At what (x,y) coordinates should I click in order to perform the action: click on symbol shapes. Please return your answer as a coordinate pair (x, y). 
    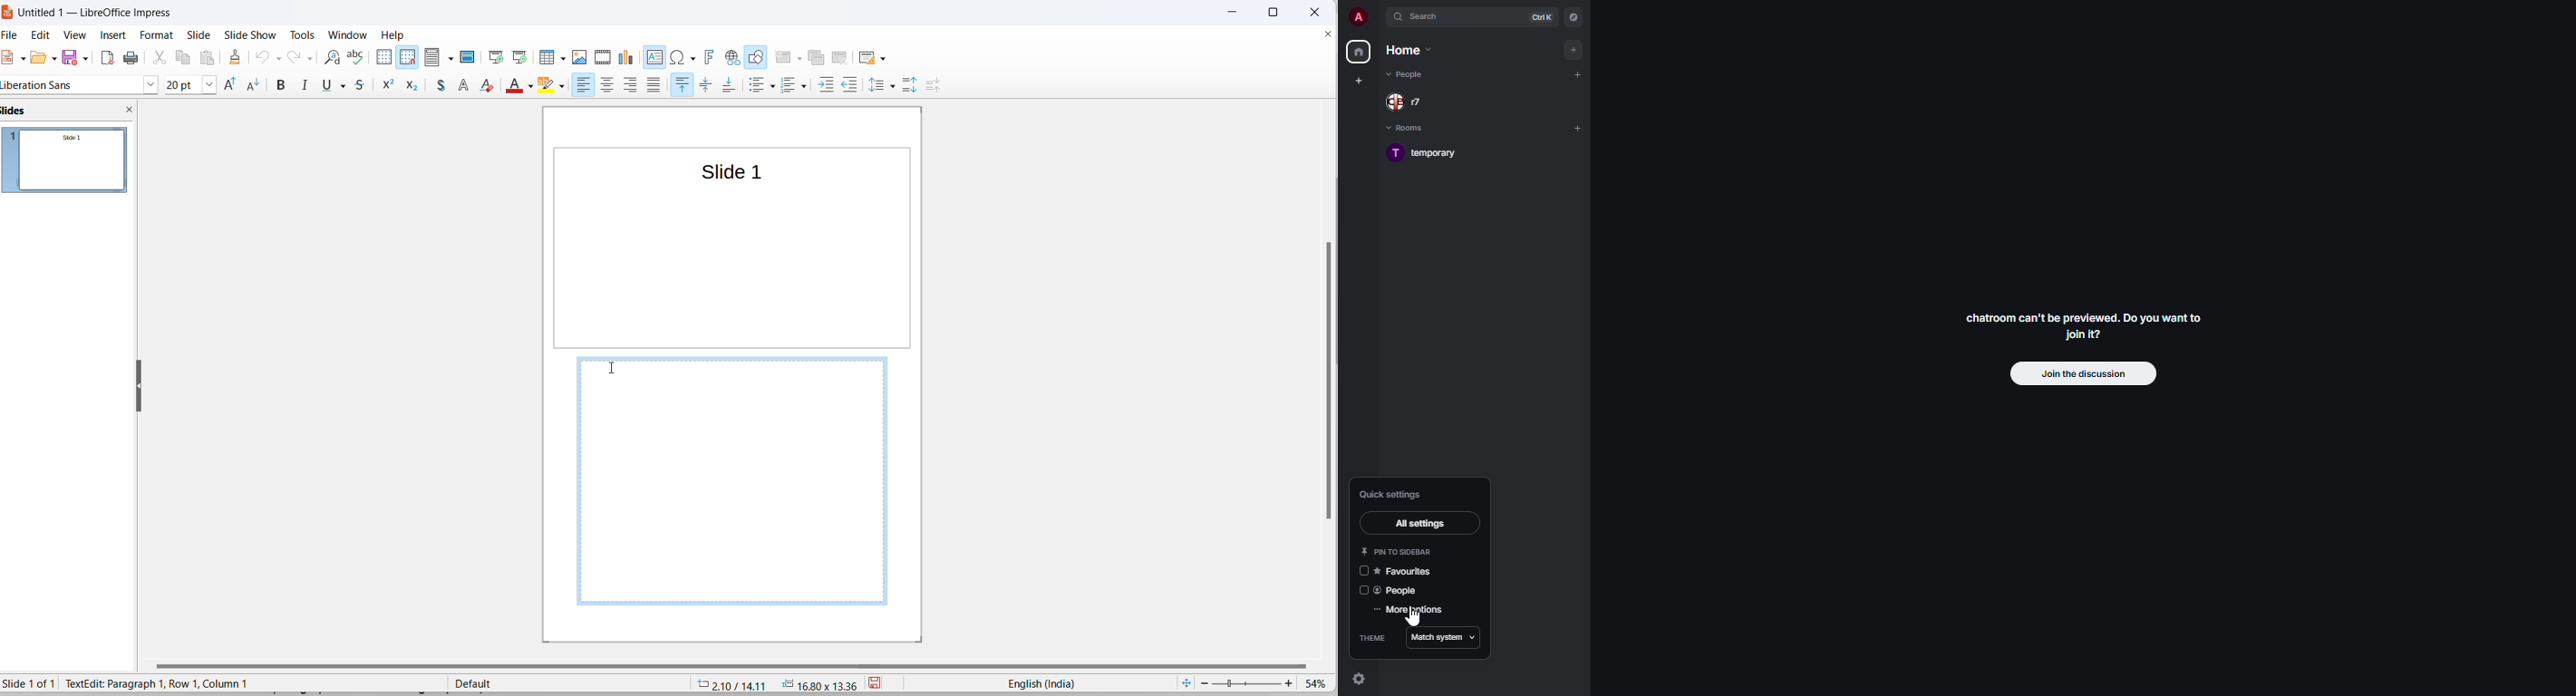
    Looking at the image, I should click on (333, 86).